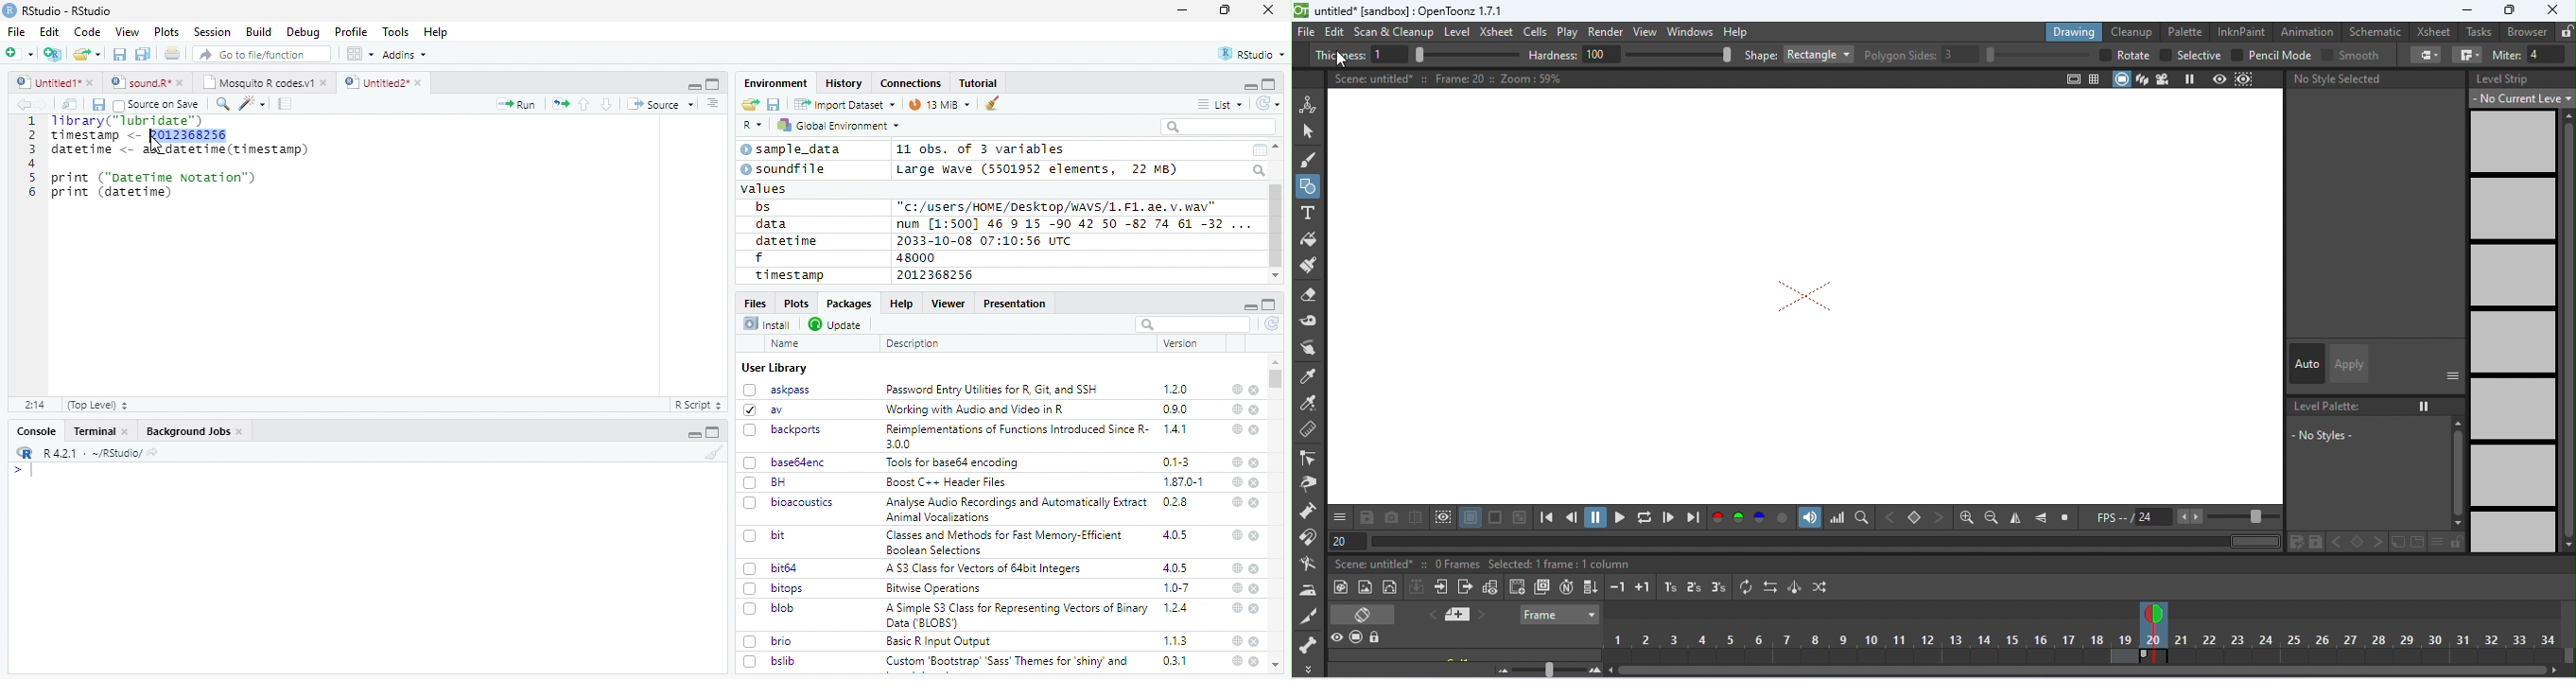 The image size is (2576, 700). I want to click on Code tools, so click(251, 103).